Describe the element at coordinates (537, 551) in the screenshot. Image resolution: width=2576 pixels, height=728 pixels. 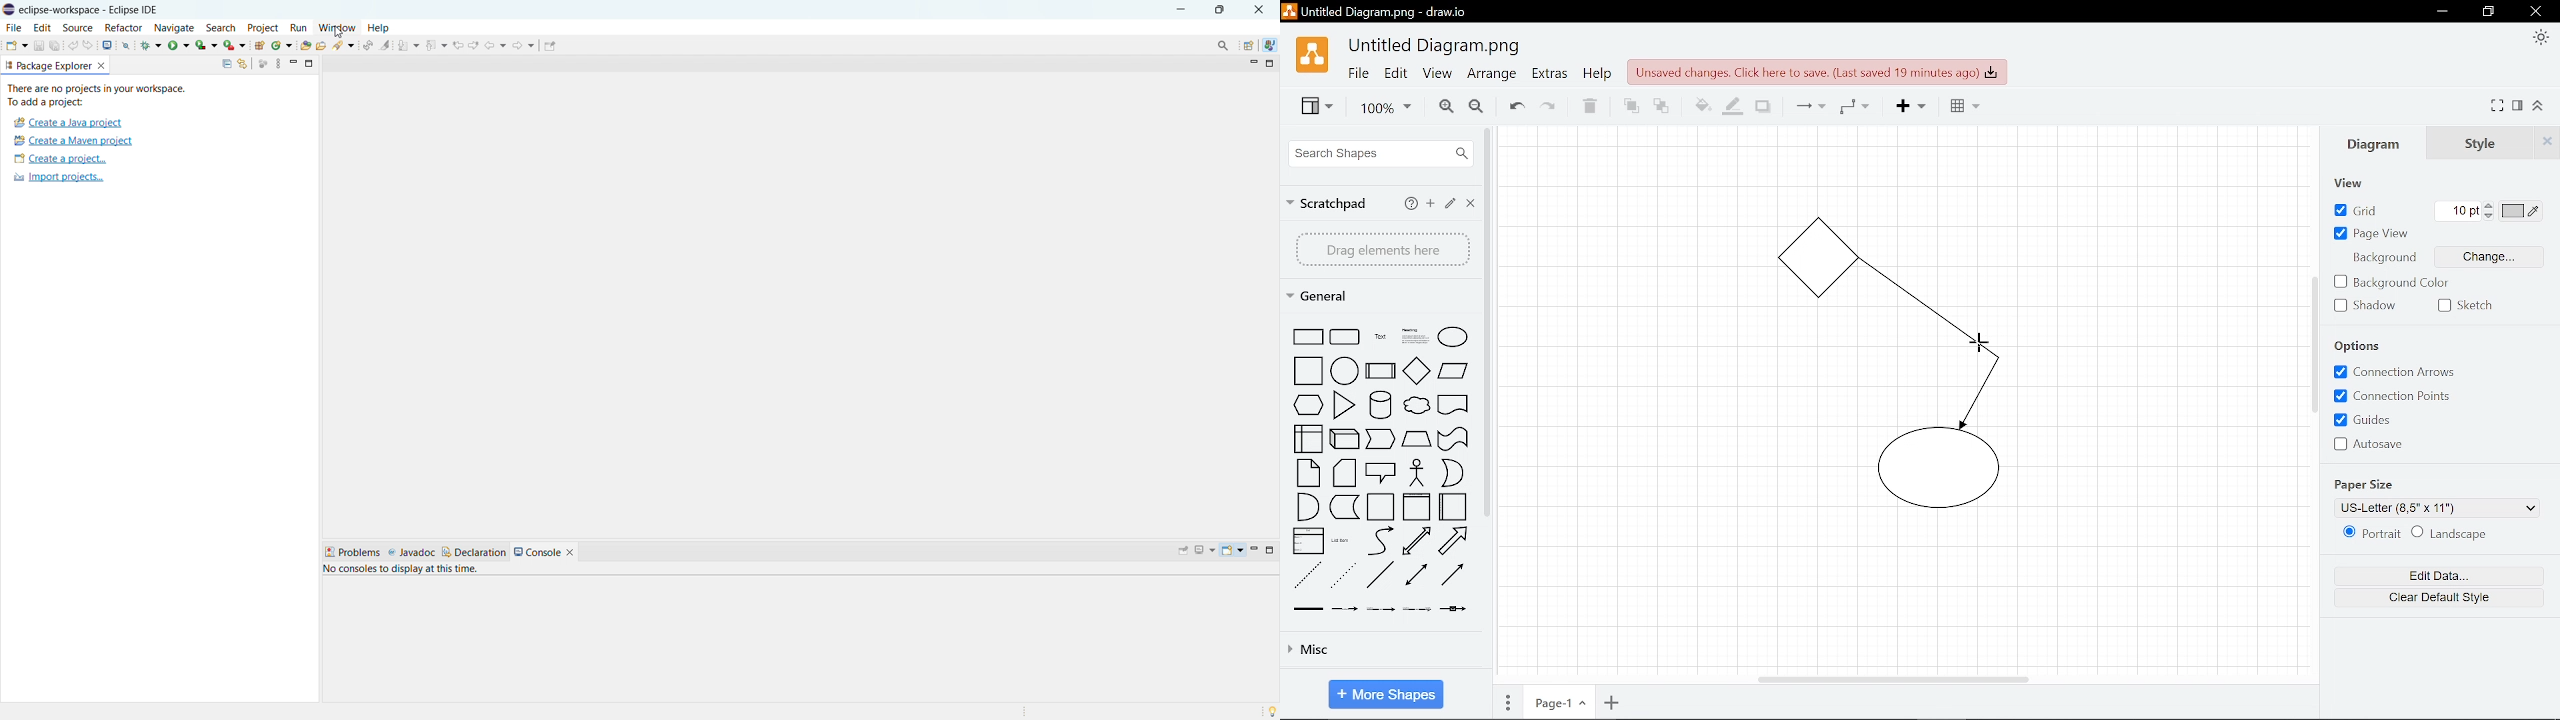
I see `console` at that location.